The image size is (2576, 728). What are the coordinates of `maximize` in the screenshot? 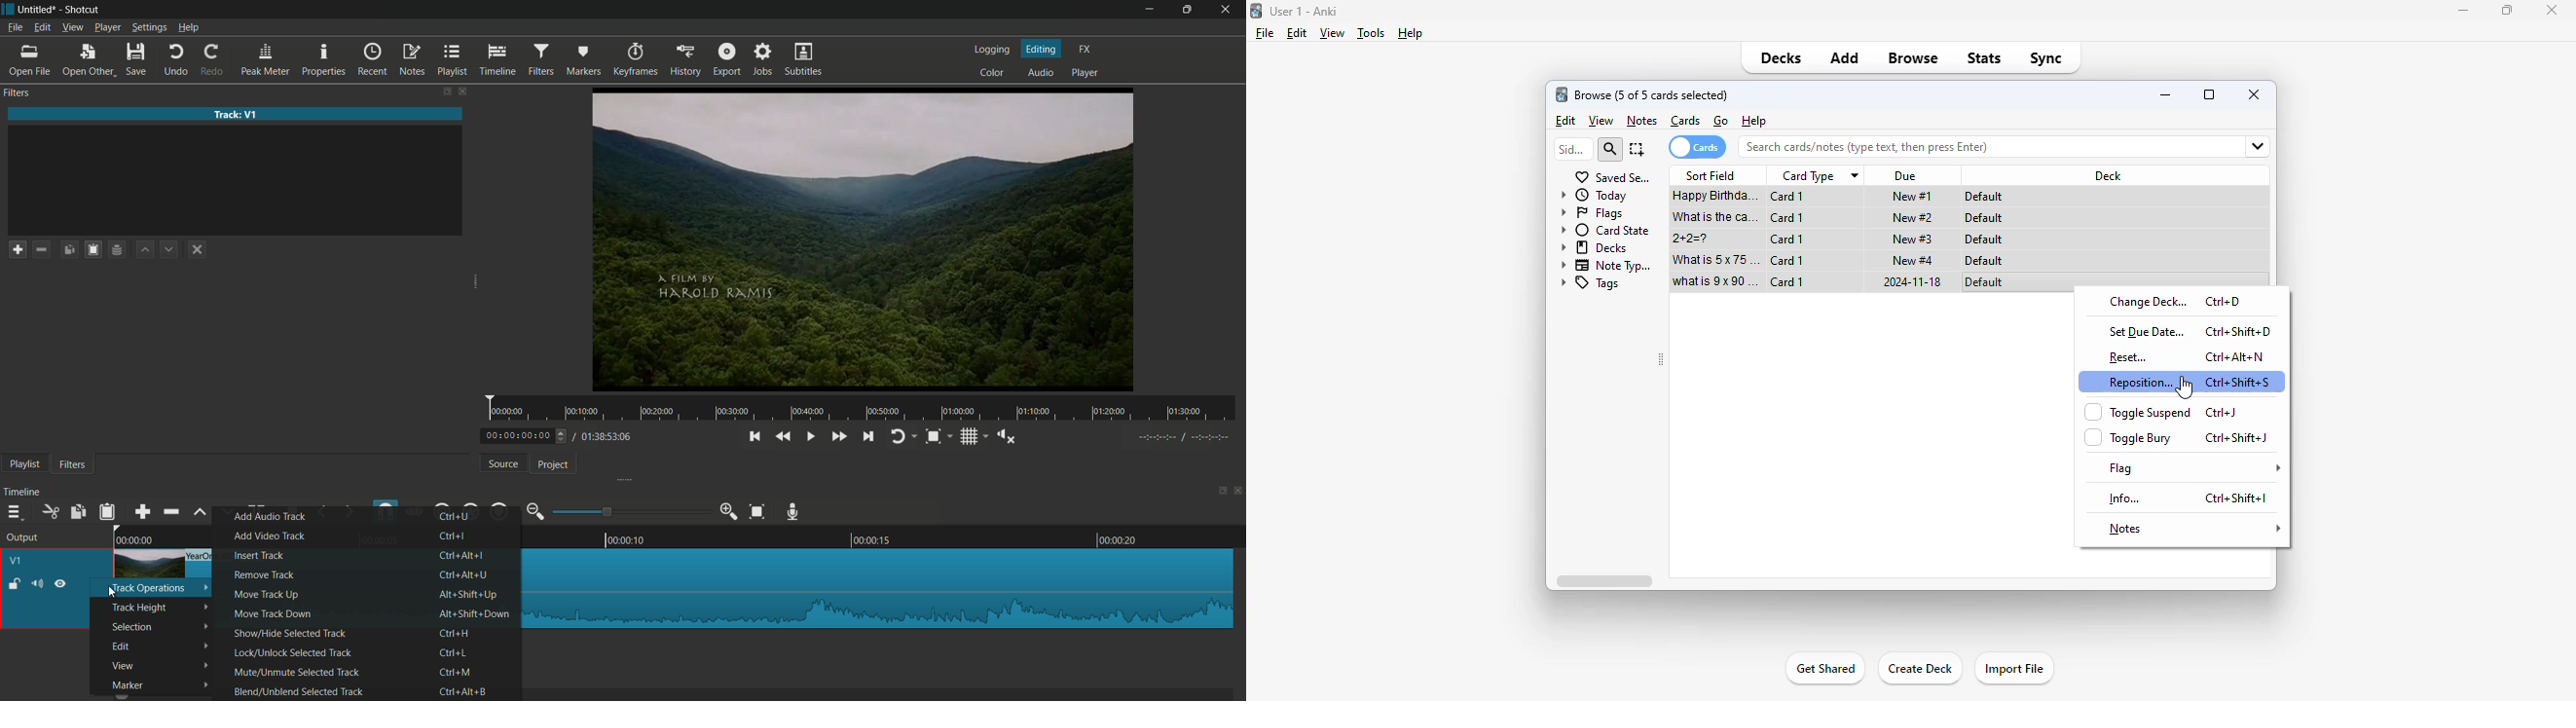 It's located at (1187, 10).